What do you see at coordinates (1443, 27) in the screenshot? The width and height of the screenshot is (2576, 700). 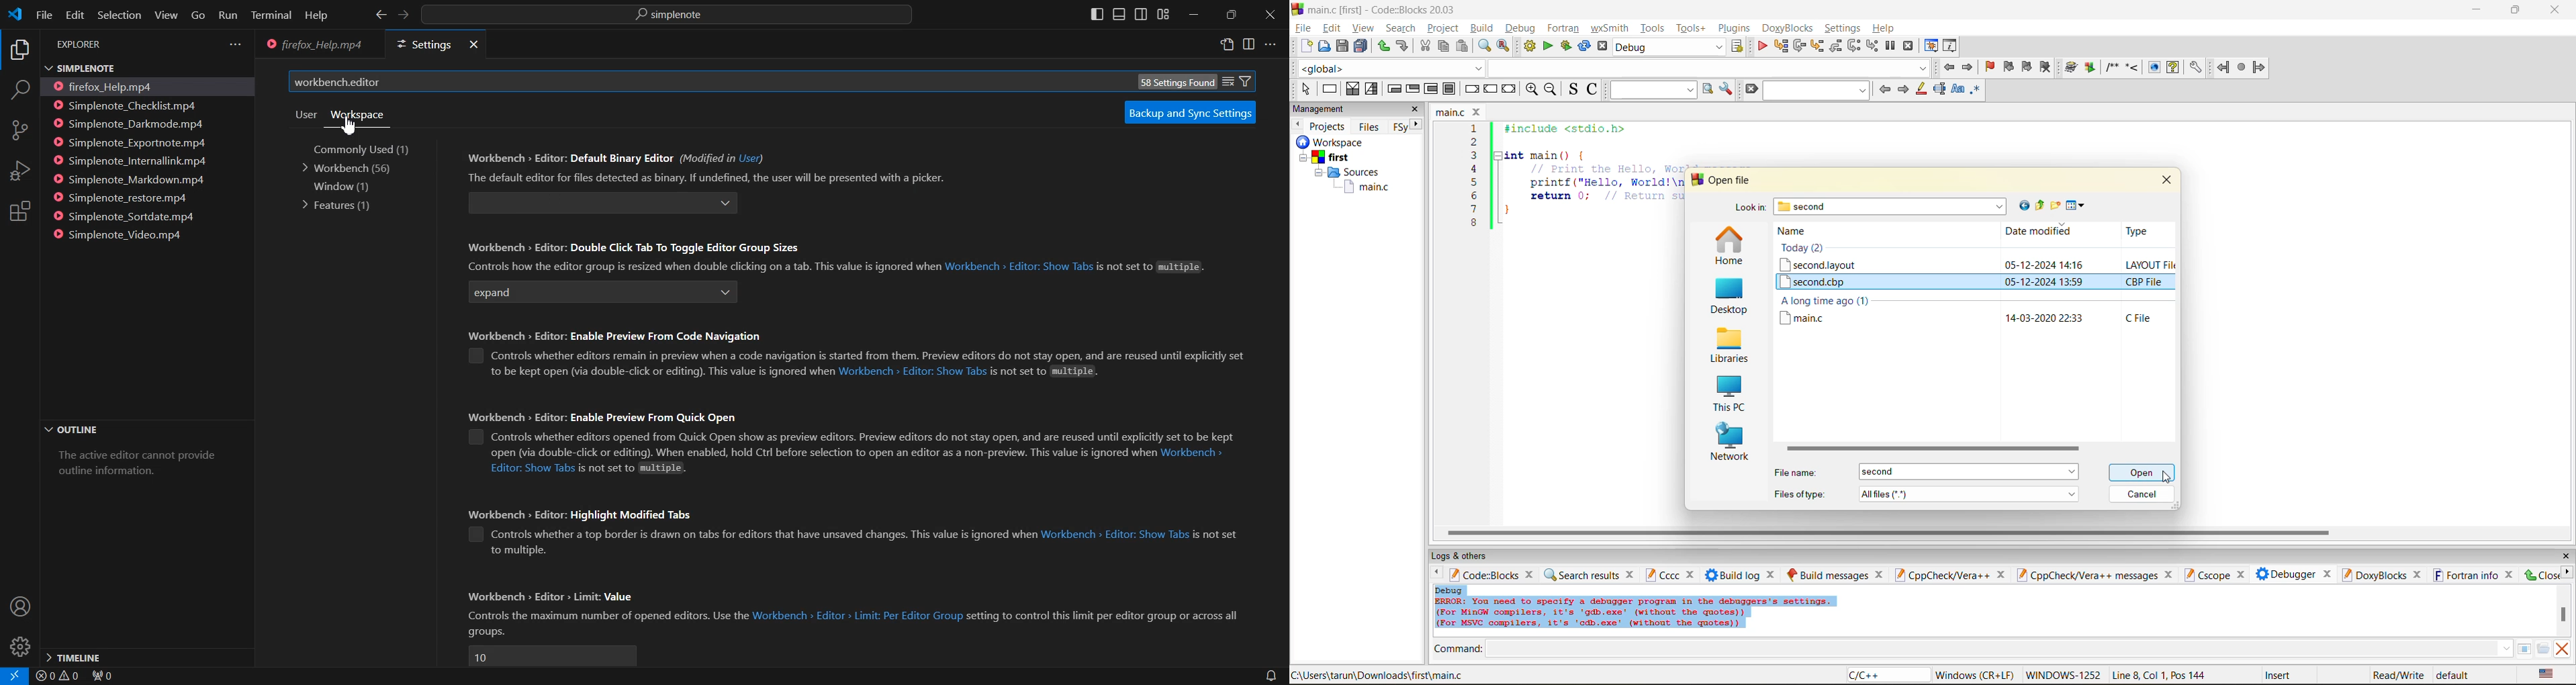 I see `project` at bounding box center [1443, 27].